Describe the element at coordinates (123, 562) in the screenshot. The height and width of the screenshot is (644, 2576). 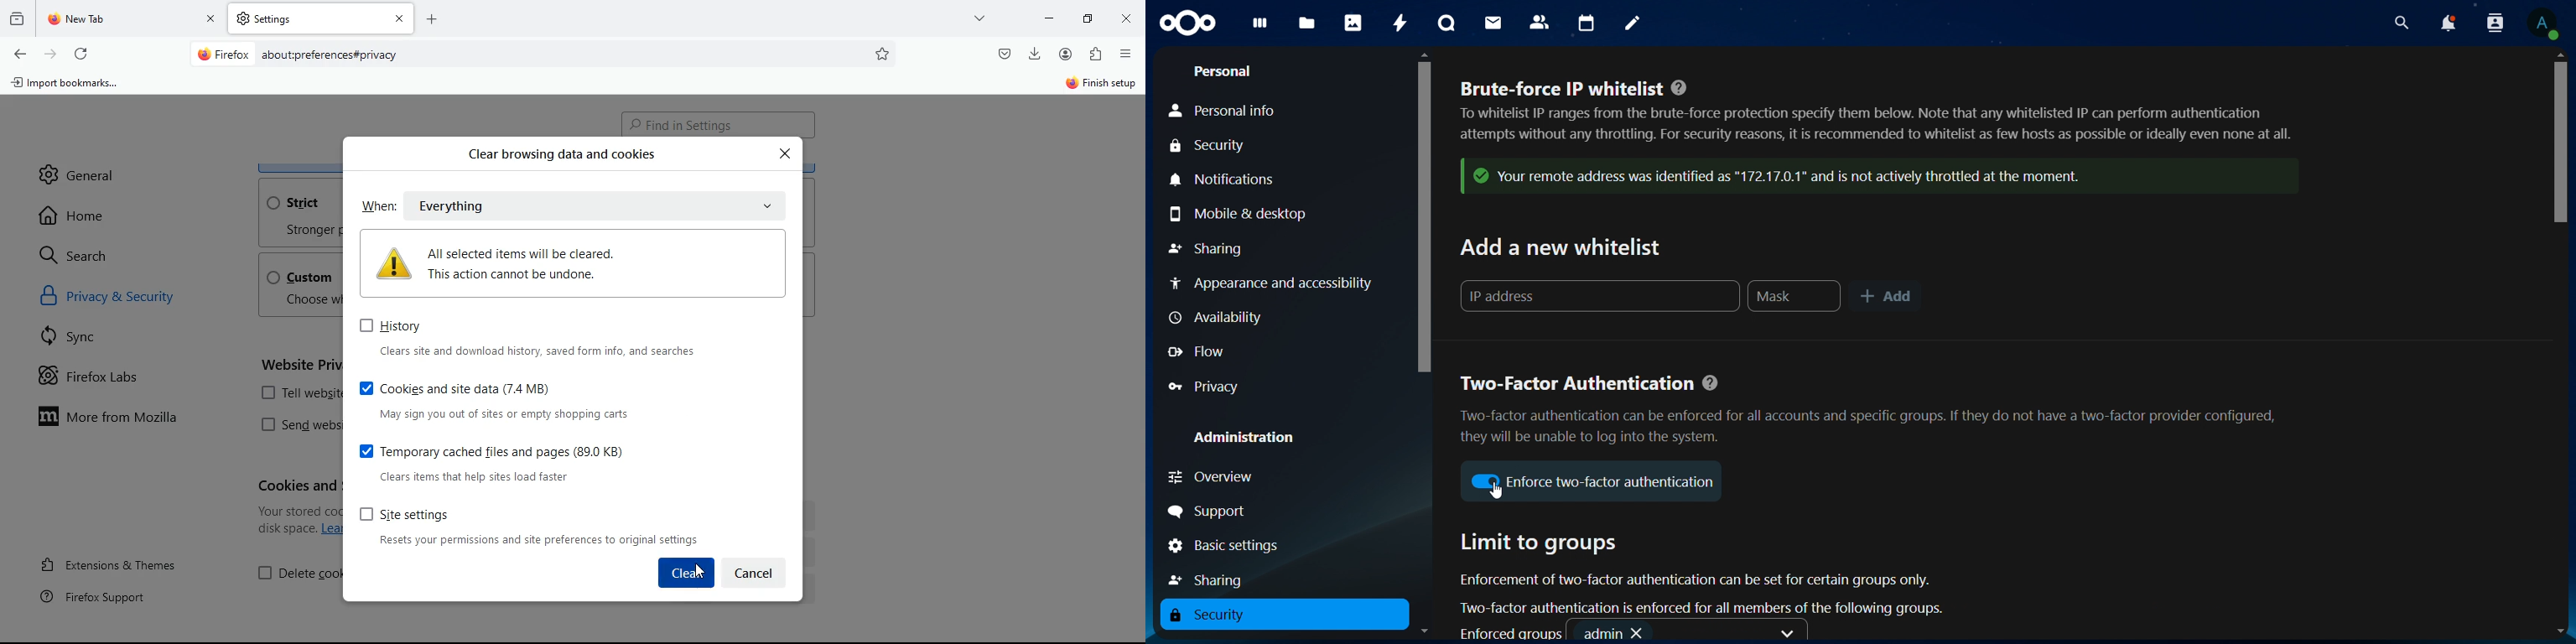
I see `extensions & themes` at that location.